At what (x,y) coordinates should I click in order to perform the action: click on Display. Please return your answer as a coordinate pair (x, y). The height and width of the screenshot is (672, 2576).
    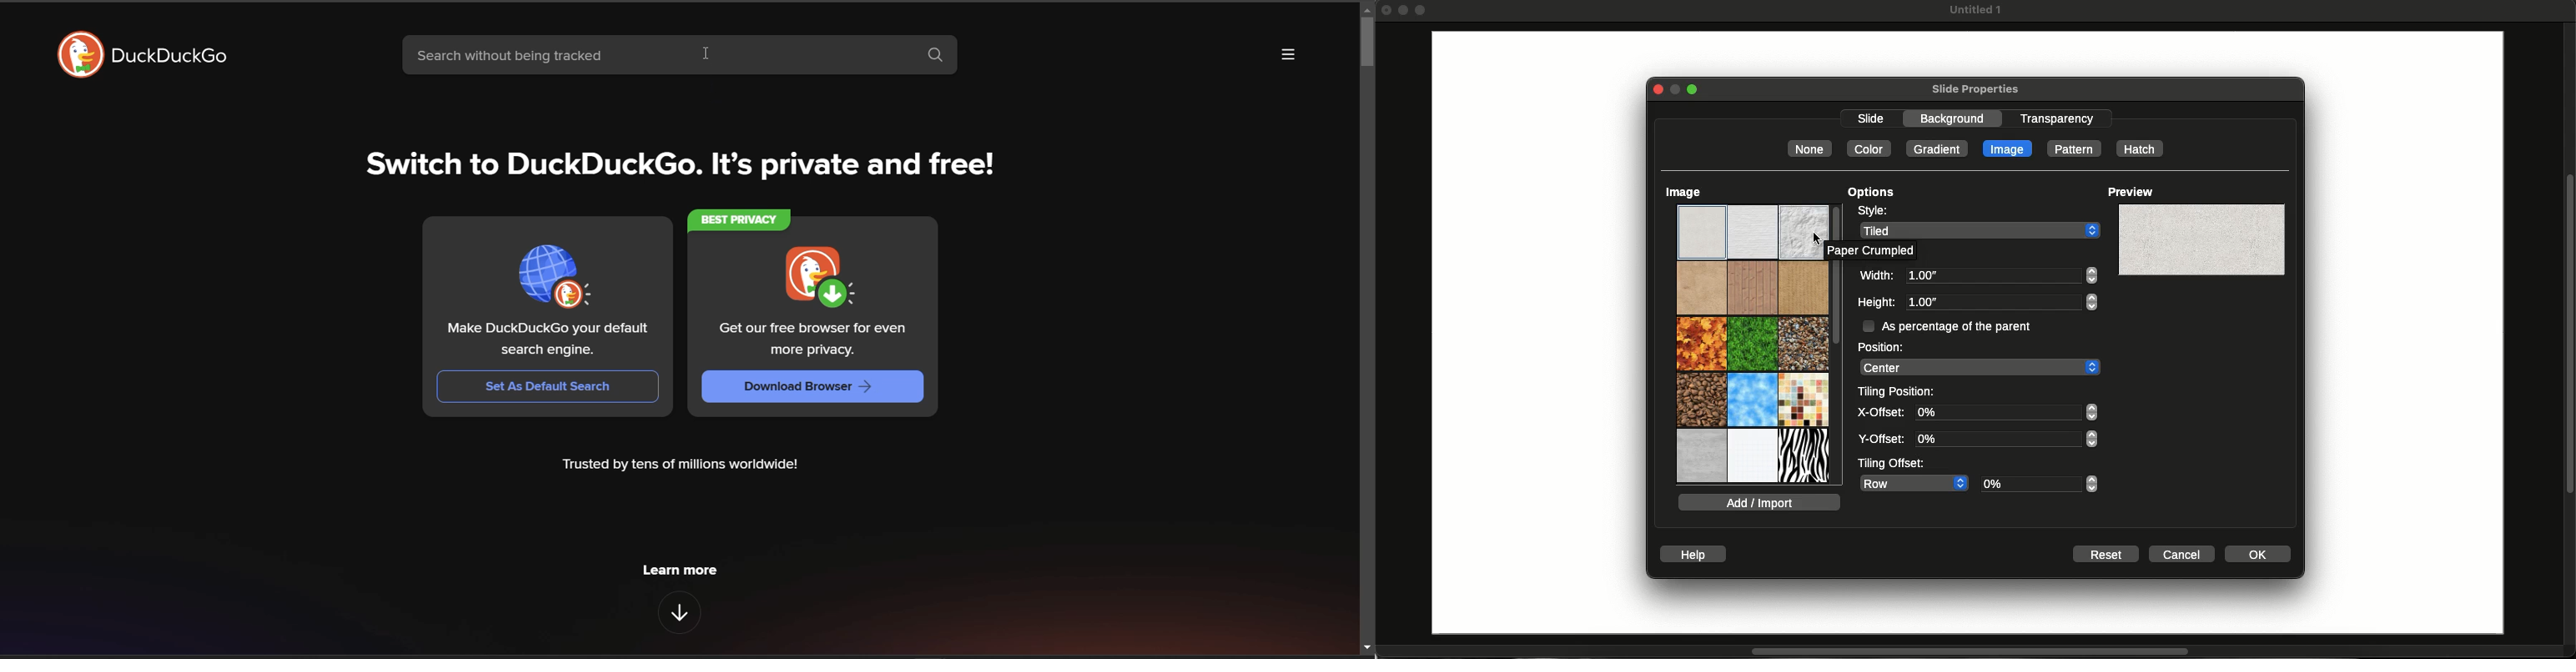
    Looking at the image, I should click on (2200, 239).